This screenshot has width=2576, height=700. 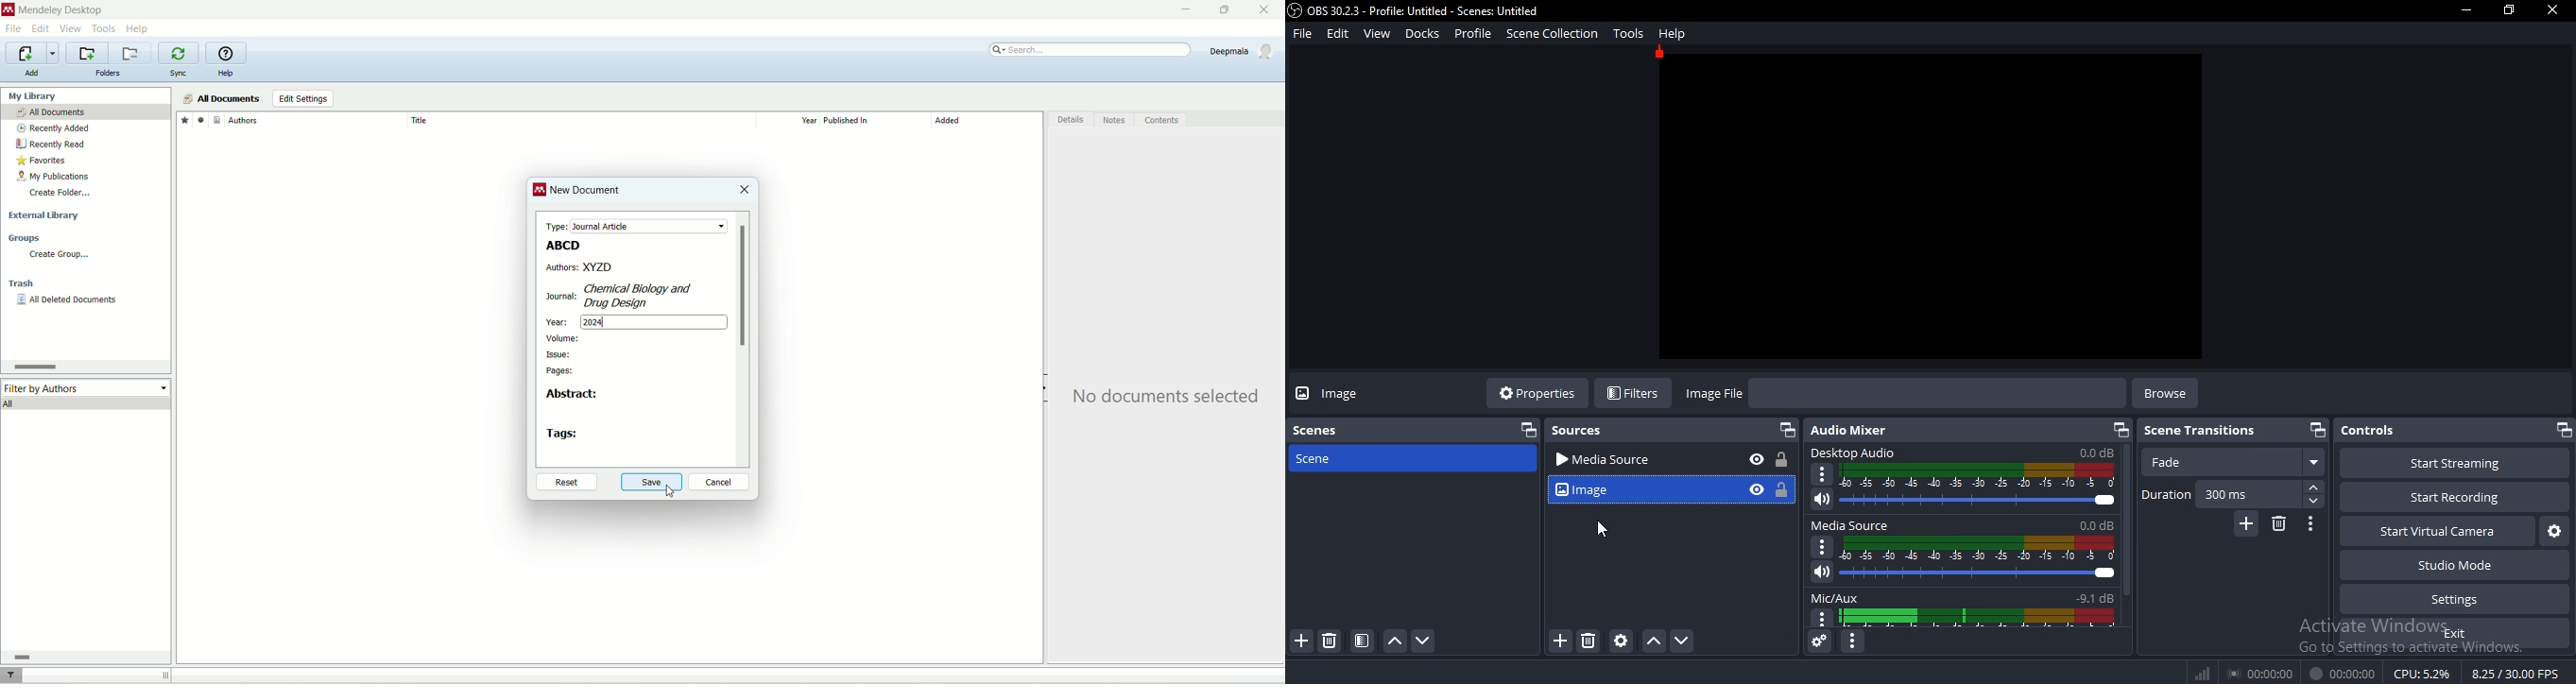 I want to click on add scene transition, so click(x=2248, y=523).